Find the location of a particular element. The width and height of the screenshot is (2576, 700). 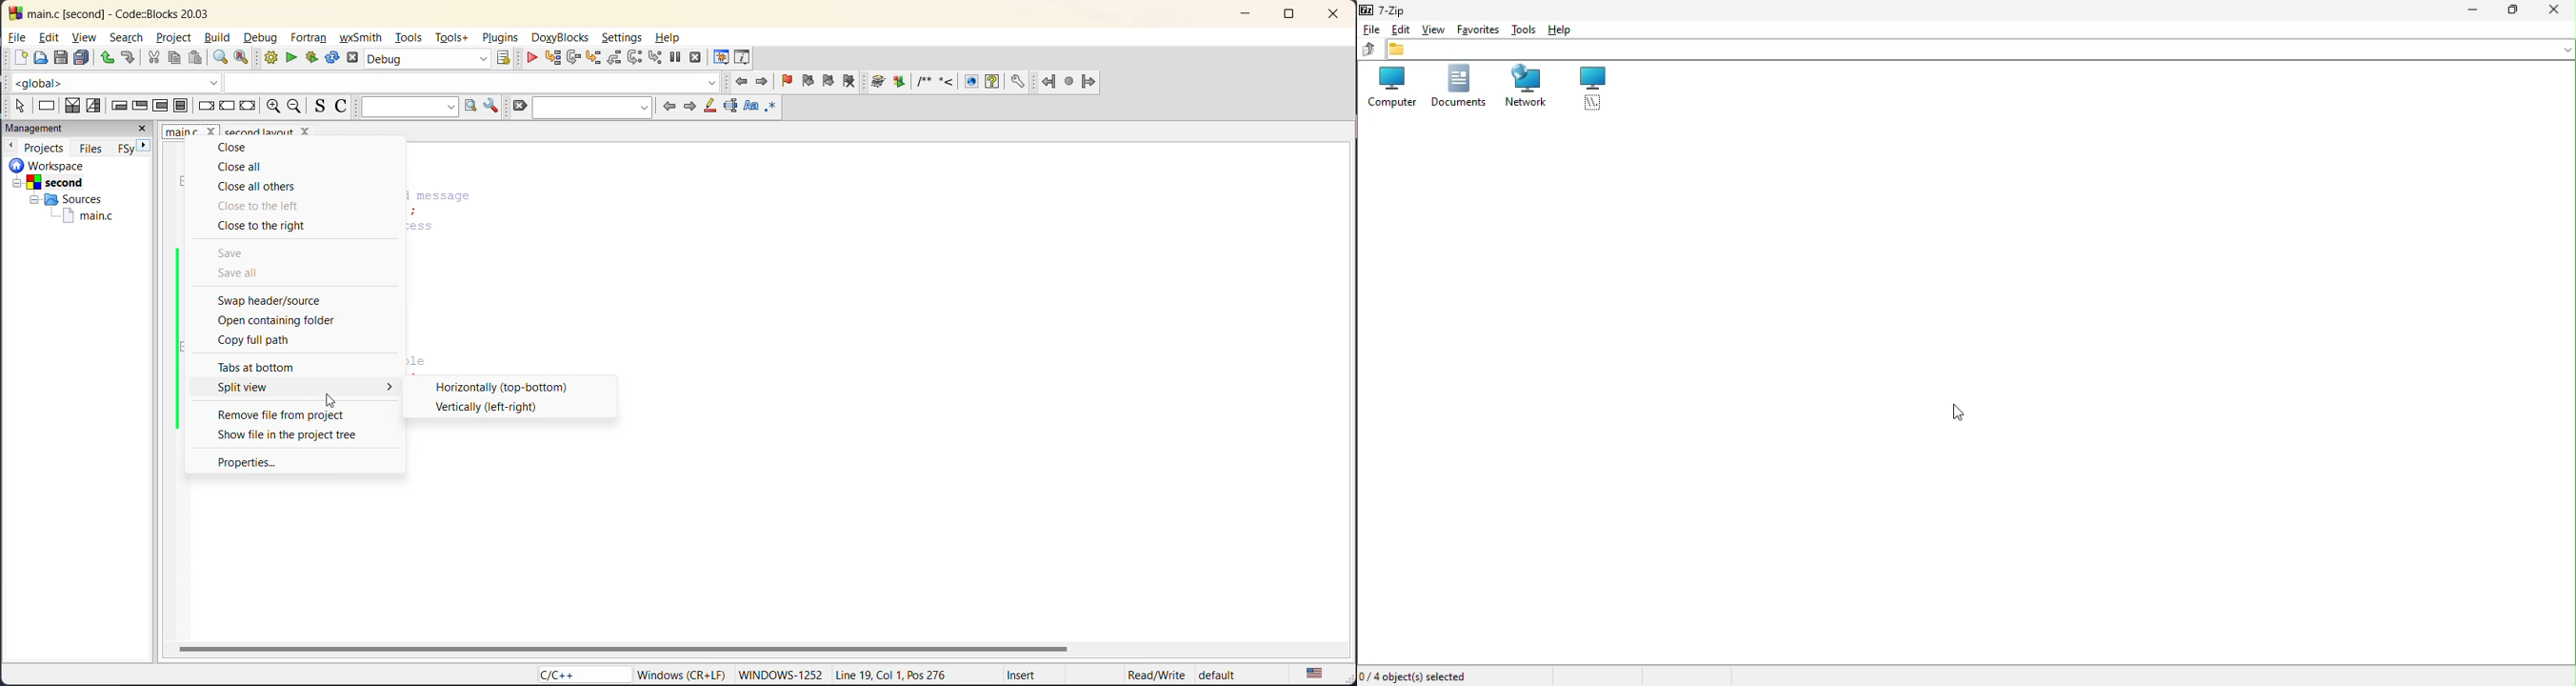

help is located at coordinates (674, 38).